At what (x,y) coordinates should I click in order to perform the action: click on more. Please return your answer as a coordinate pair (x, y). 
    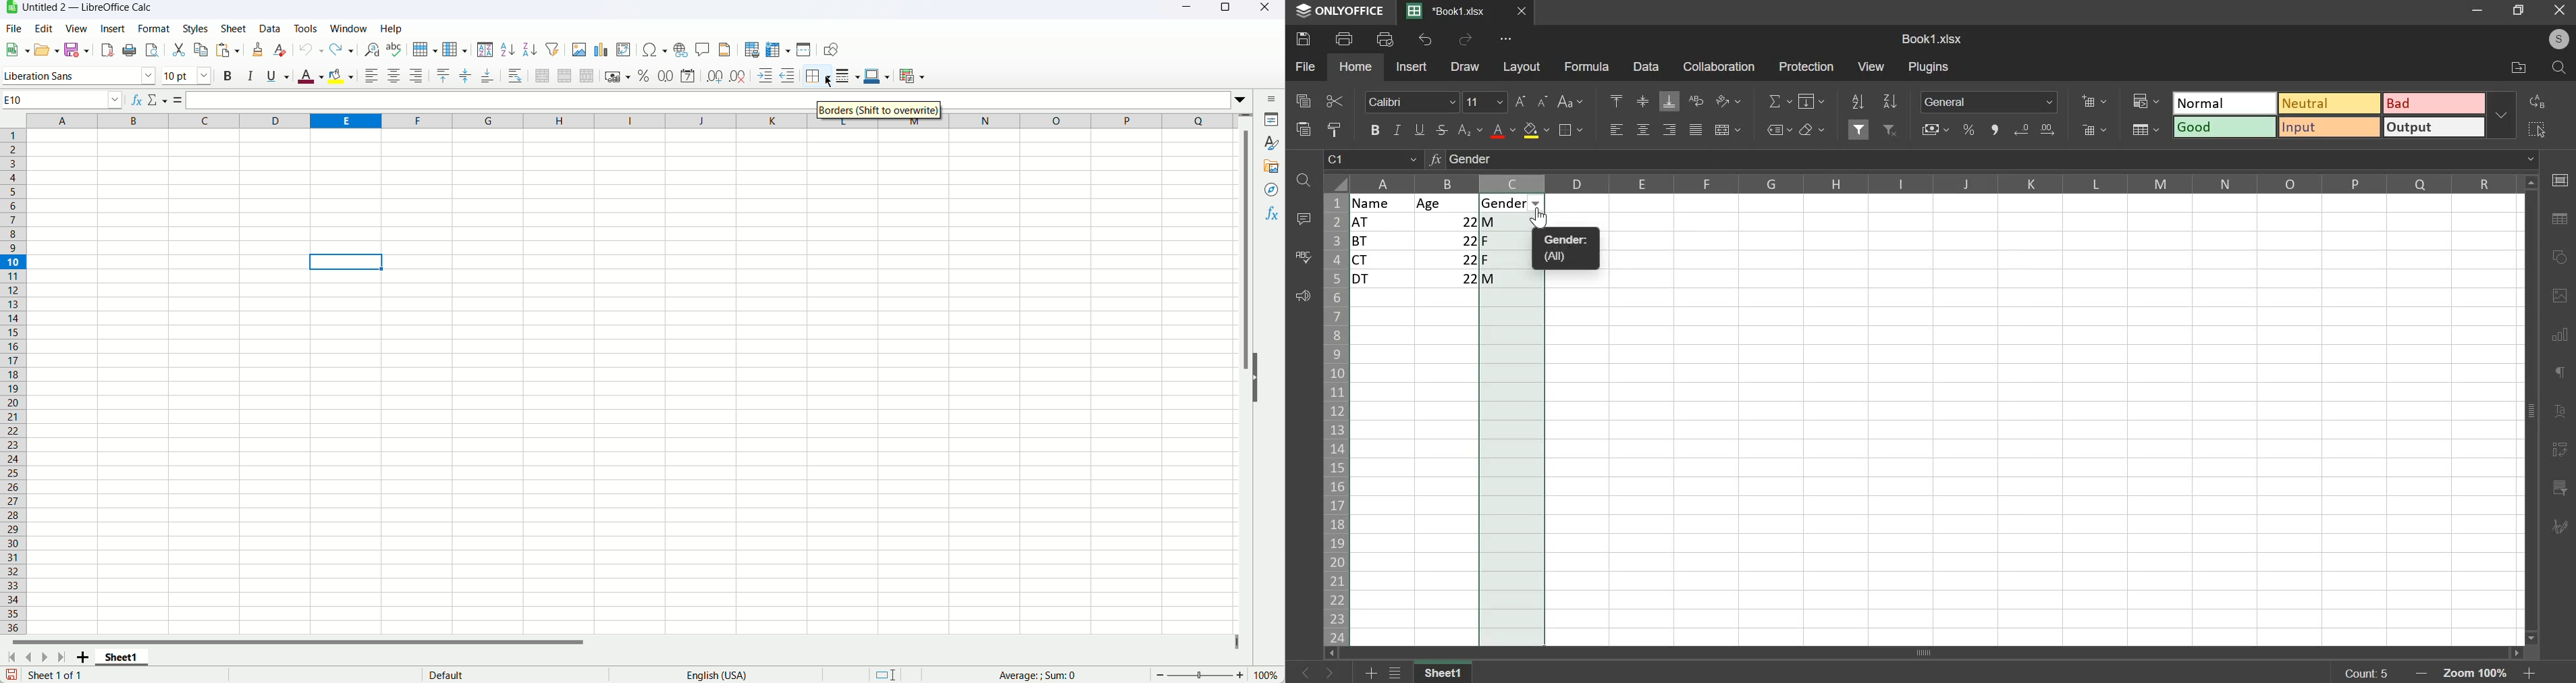
    Looking at the image, I should click on (1502, 41).